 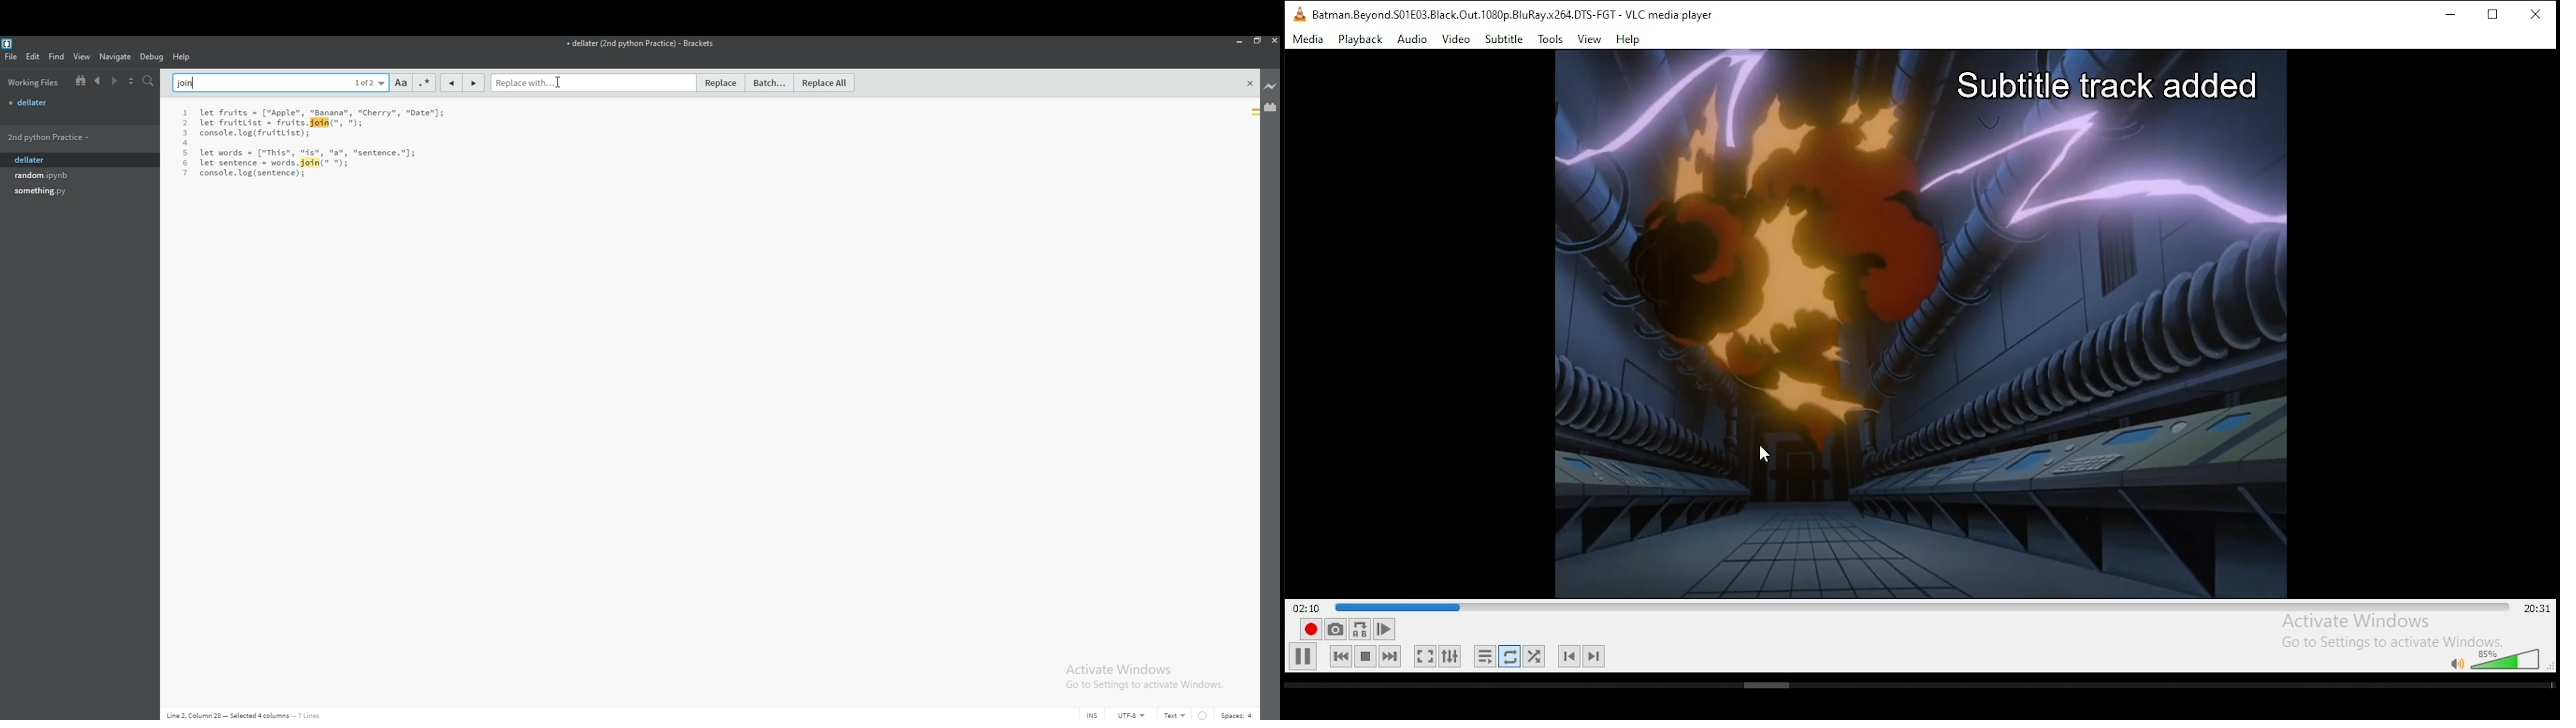 What do you see at coordinates (1413, 40) in the screenshot?
I see `audio` at bounding box center [1413, 40].